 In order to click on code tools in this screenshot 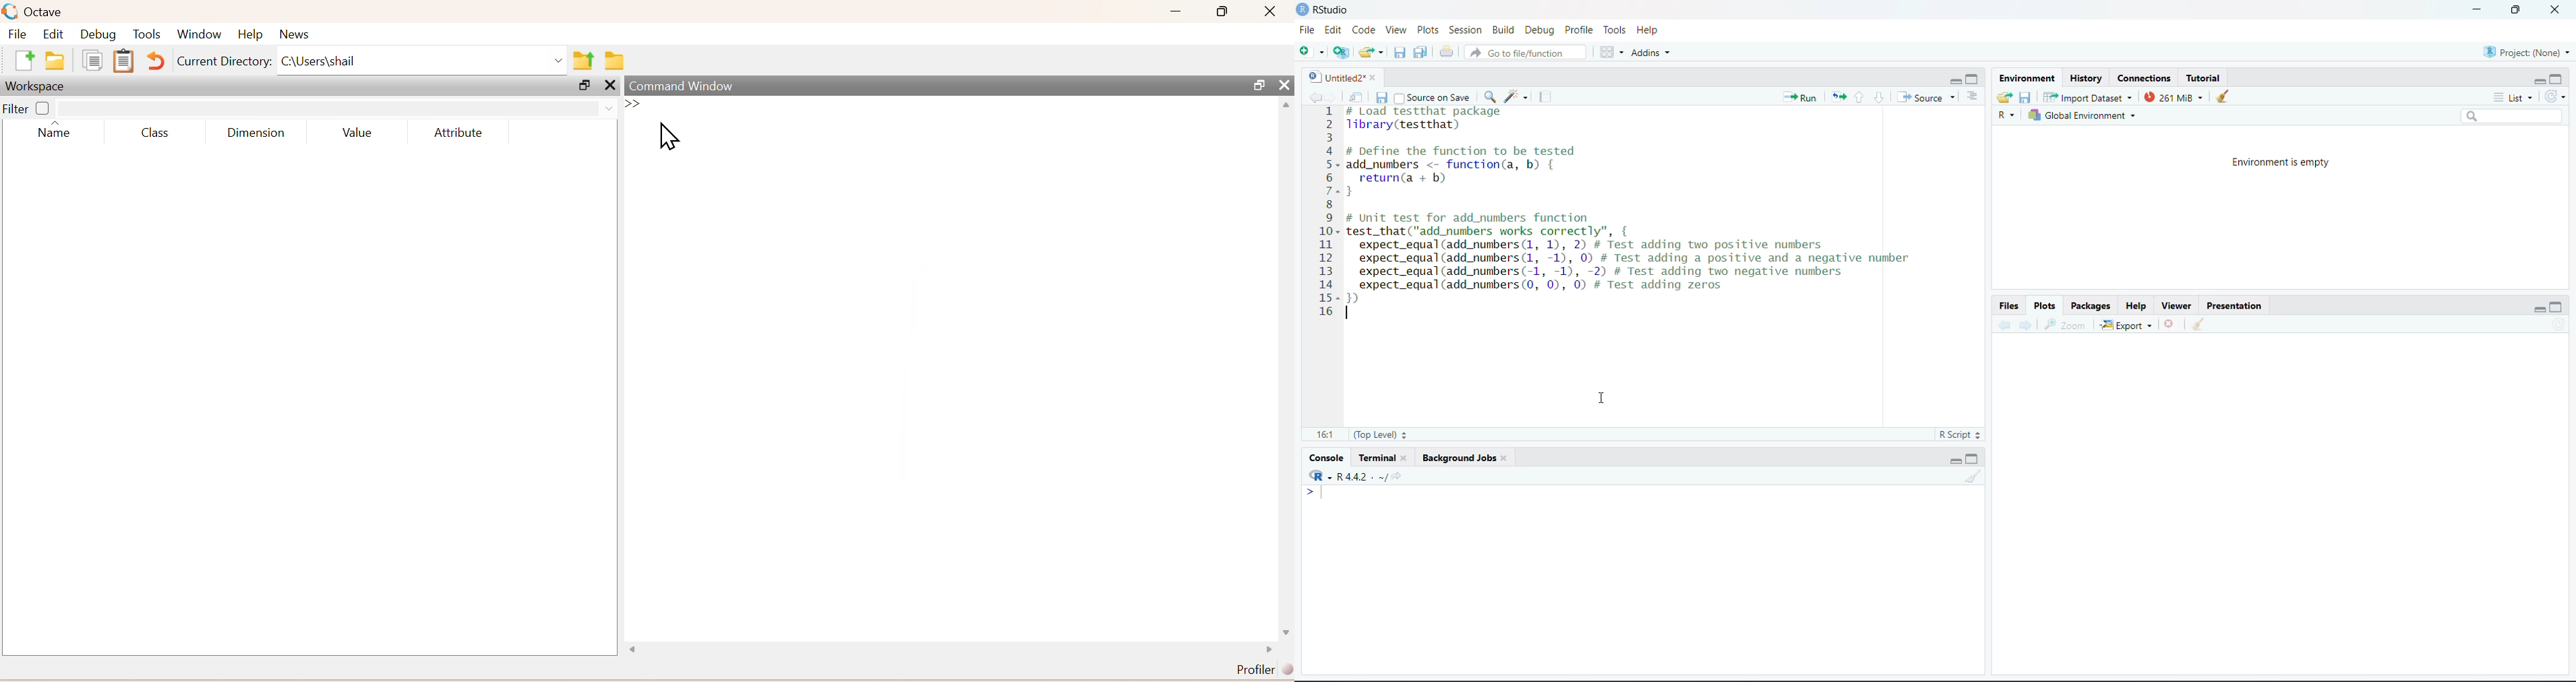, I will do `click(1516, 95)`.